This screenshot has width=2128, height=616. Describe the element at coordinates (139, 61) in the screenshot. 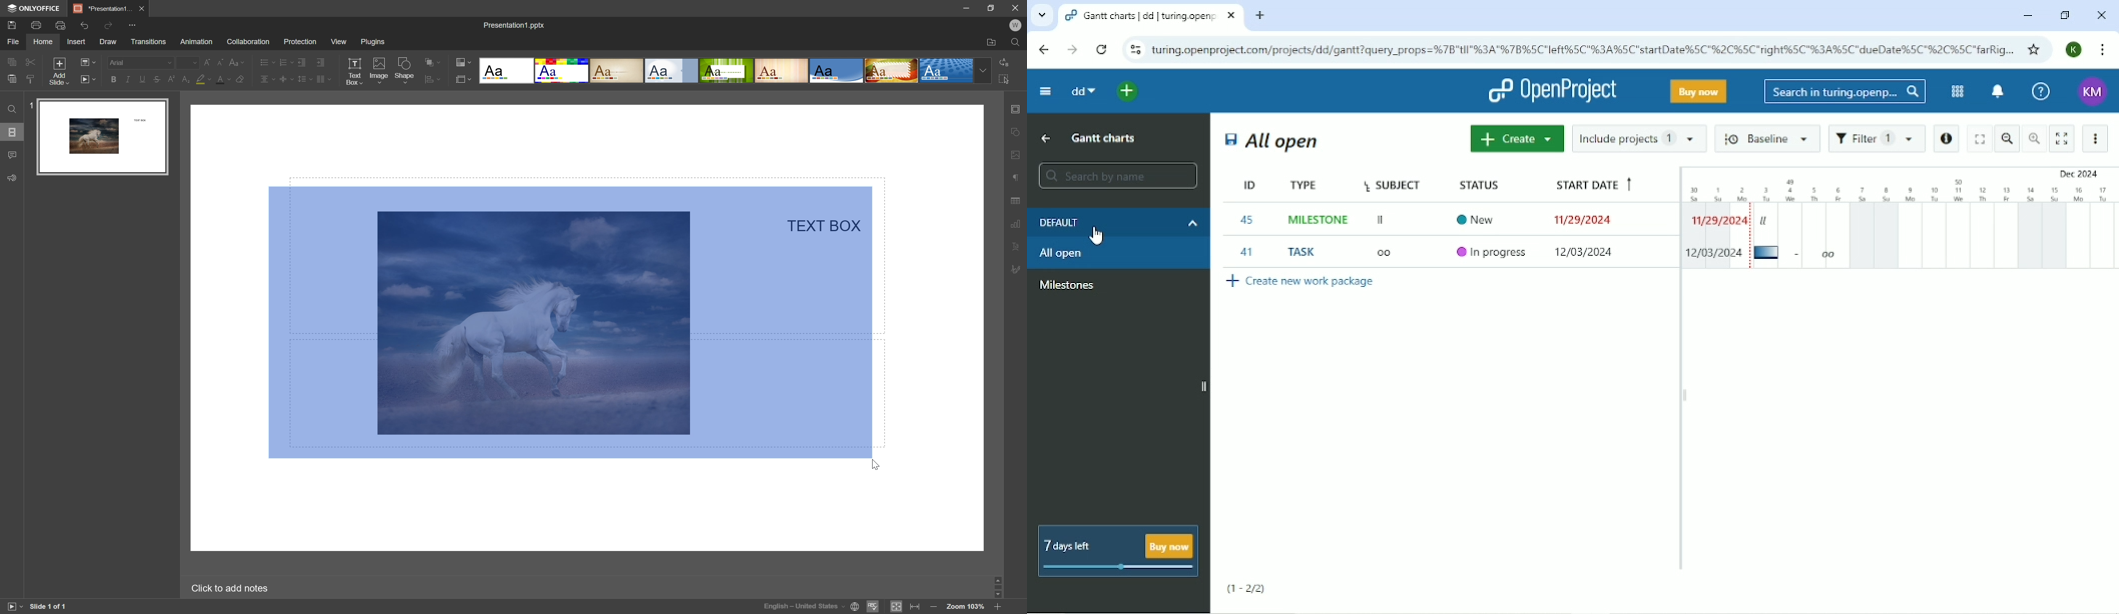

I see `font` at that location.